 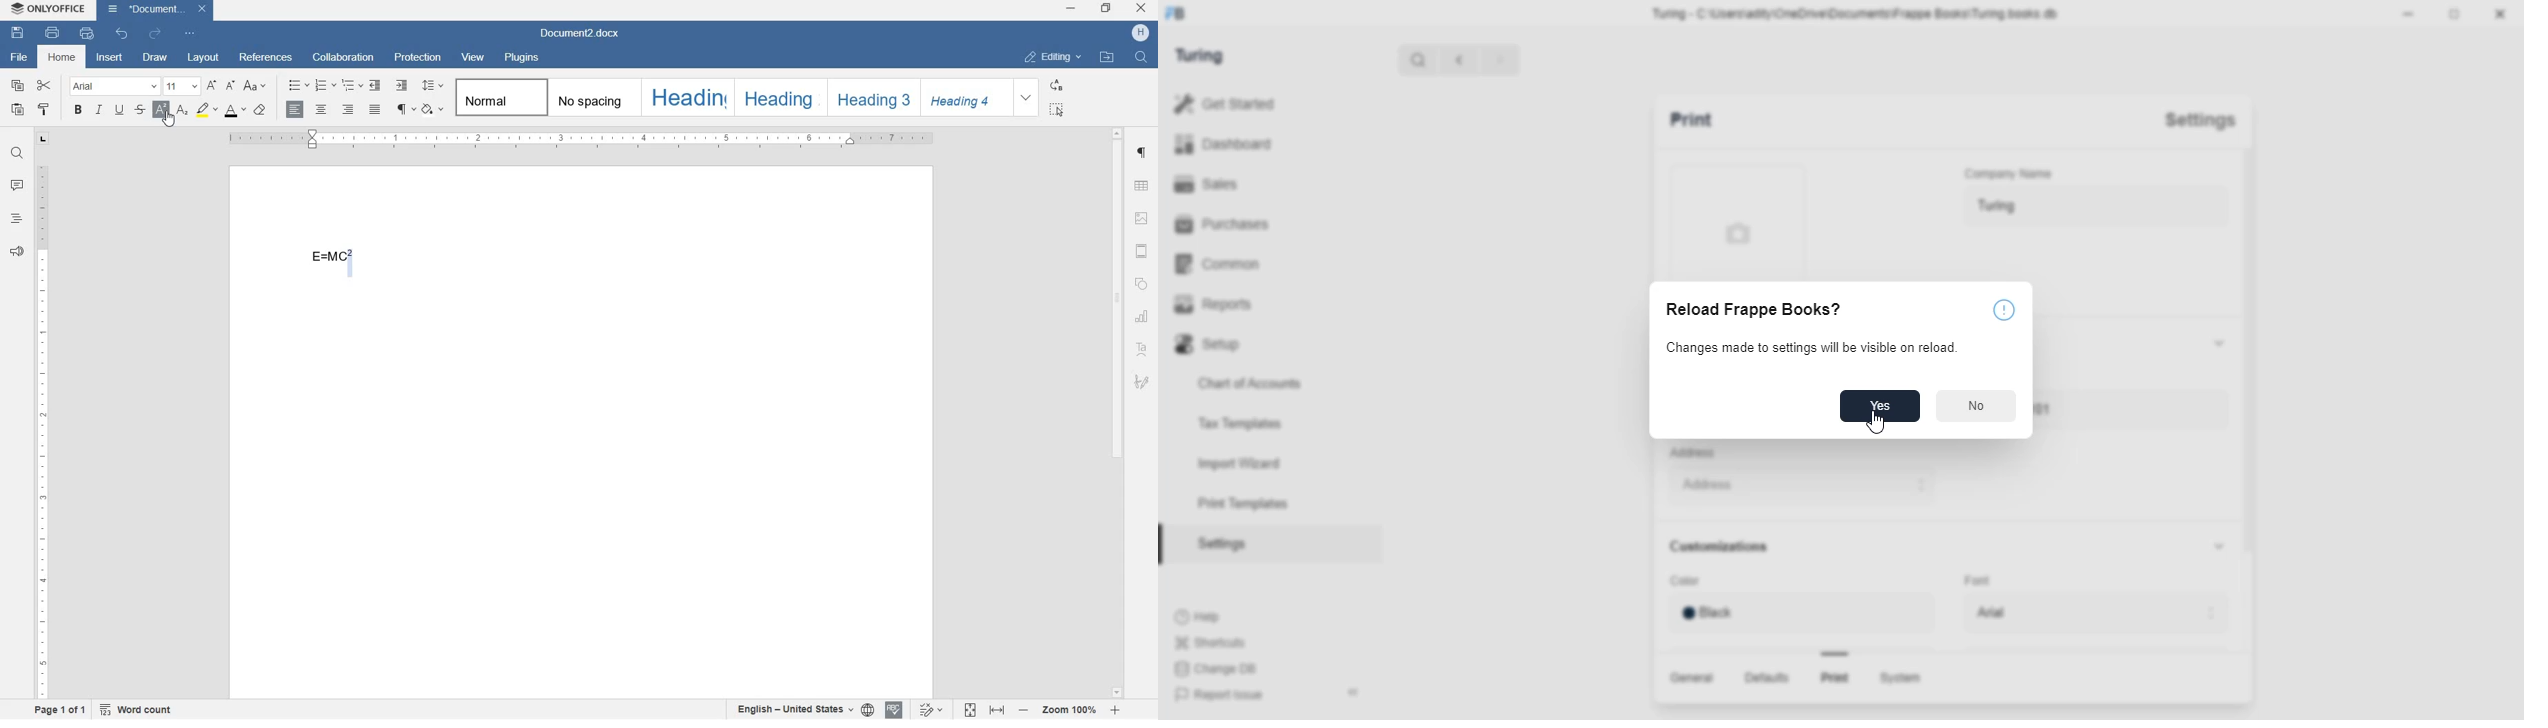 What do you see at coordinates (138, 710) in the screenshot?
I see `word count` at bounding box center [138, 710].